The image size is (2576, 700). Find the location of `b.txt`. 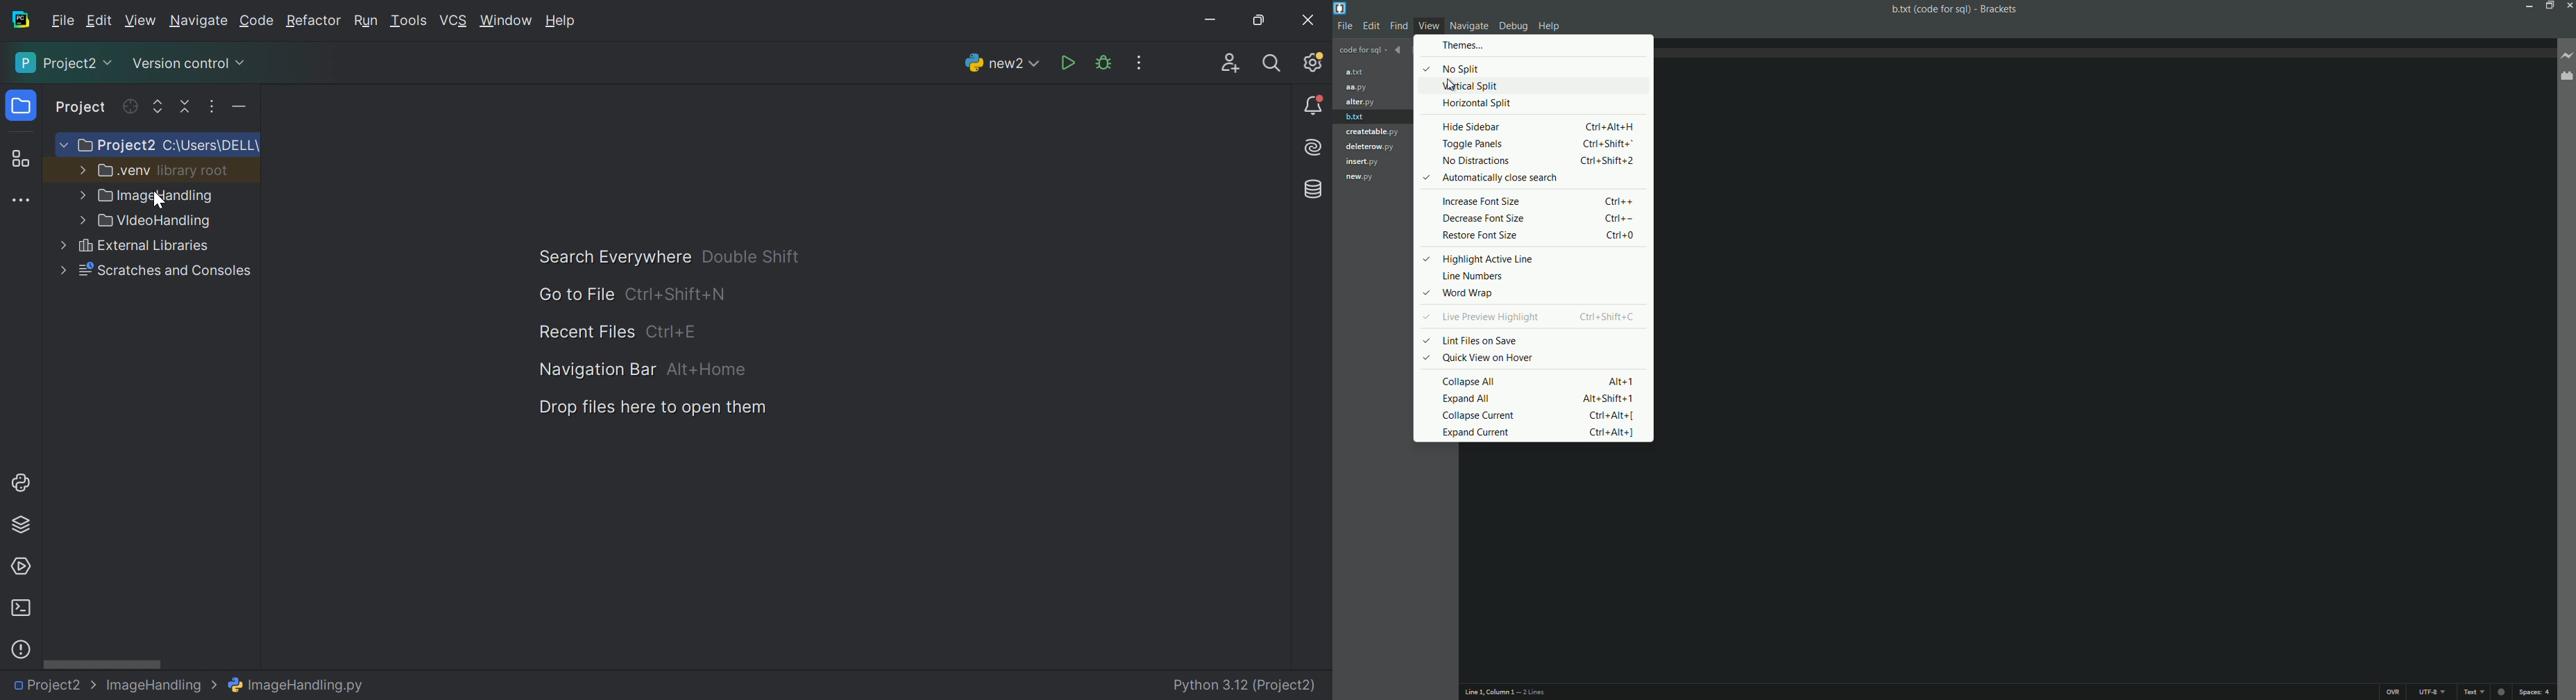

b.txt is located at coordinates (1356, 116).